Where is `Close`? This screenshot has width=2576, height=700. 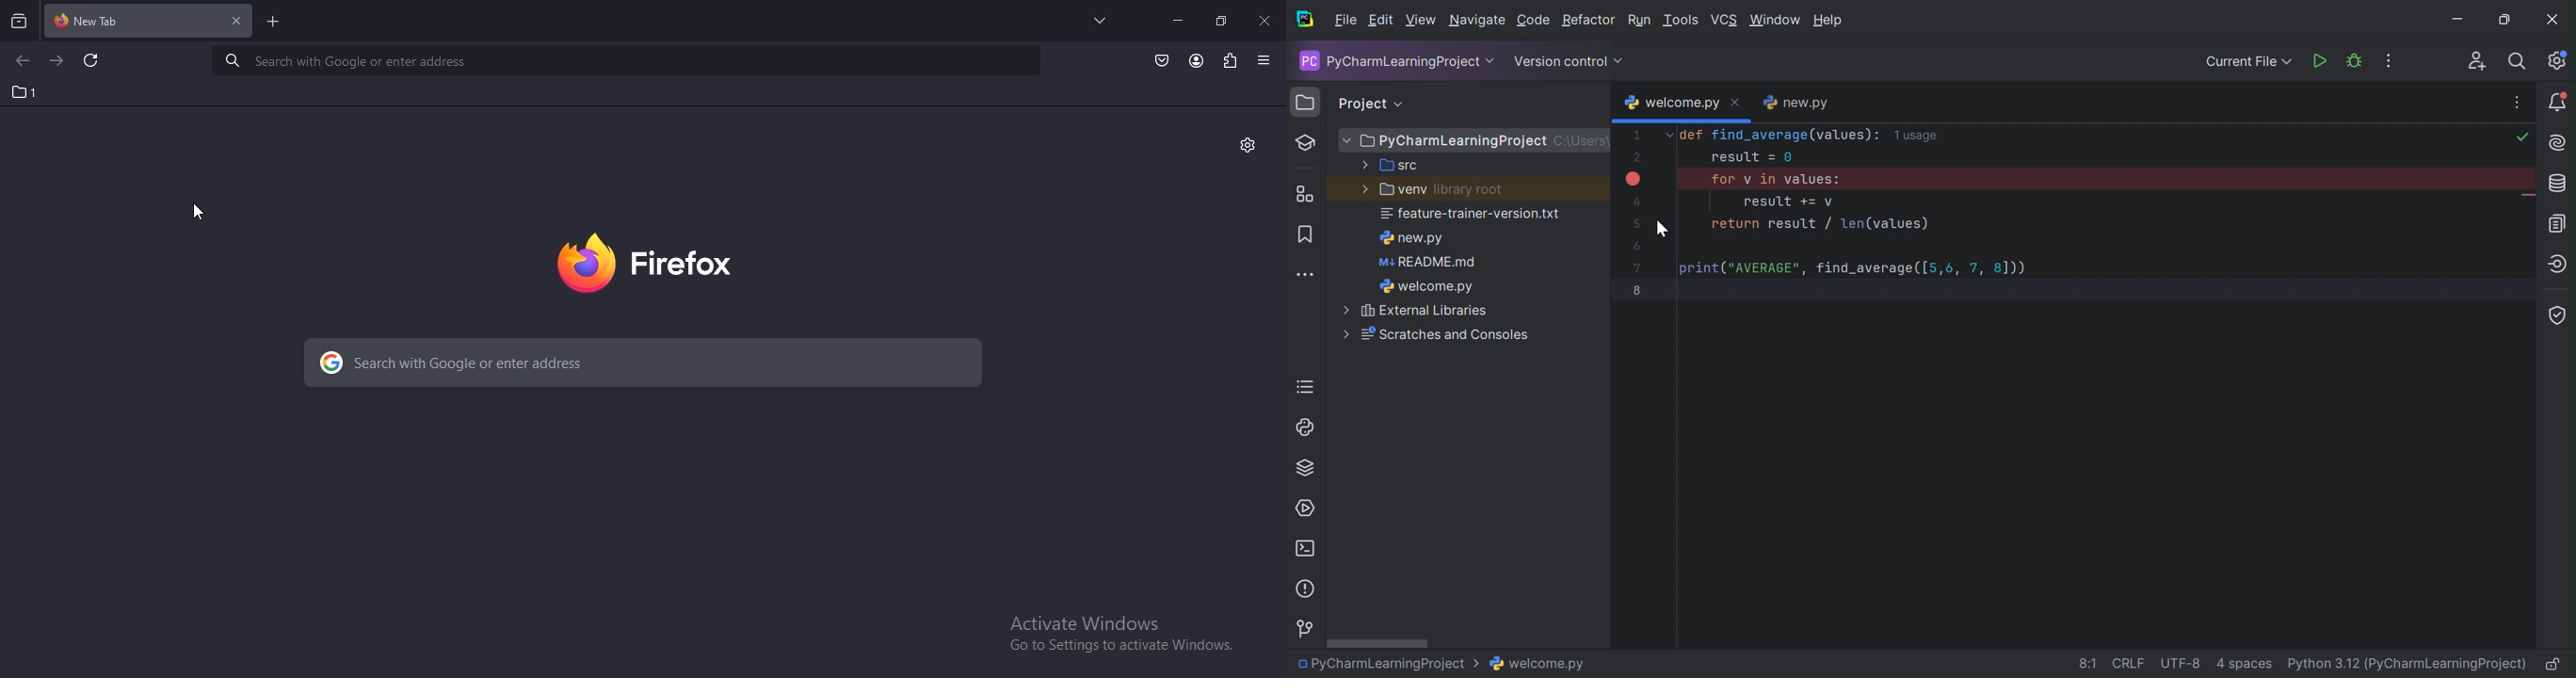 Close is located at coordinates (1736, 103).